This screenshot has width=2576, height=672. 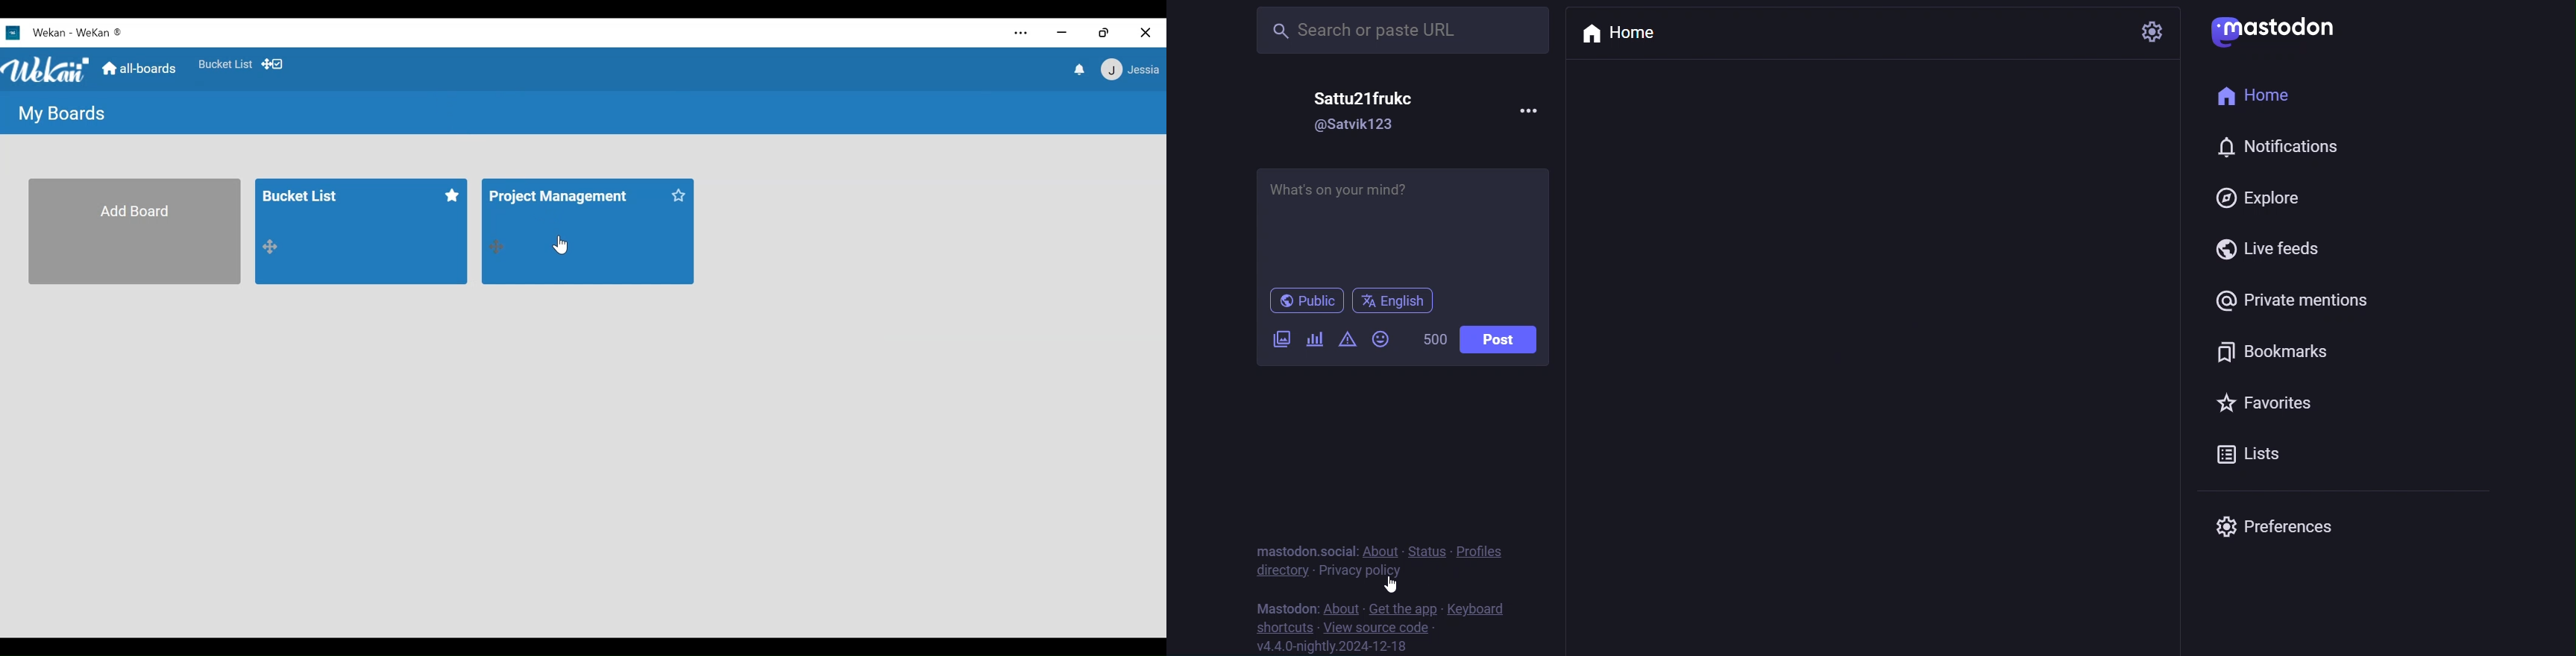 I want to click on Home (all-boars, so click(x=142, y=69).